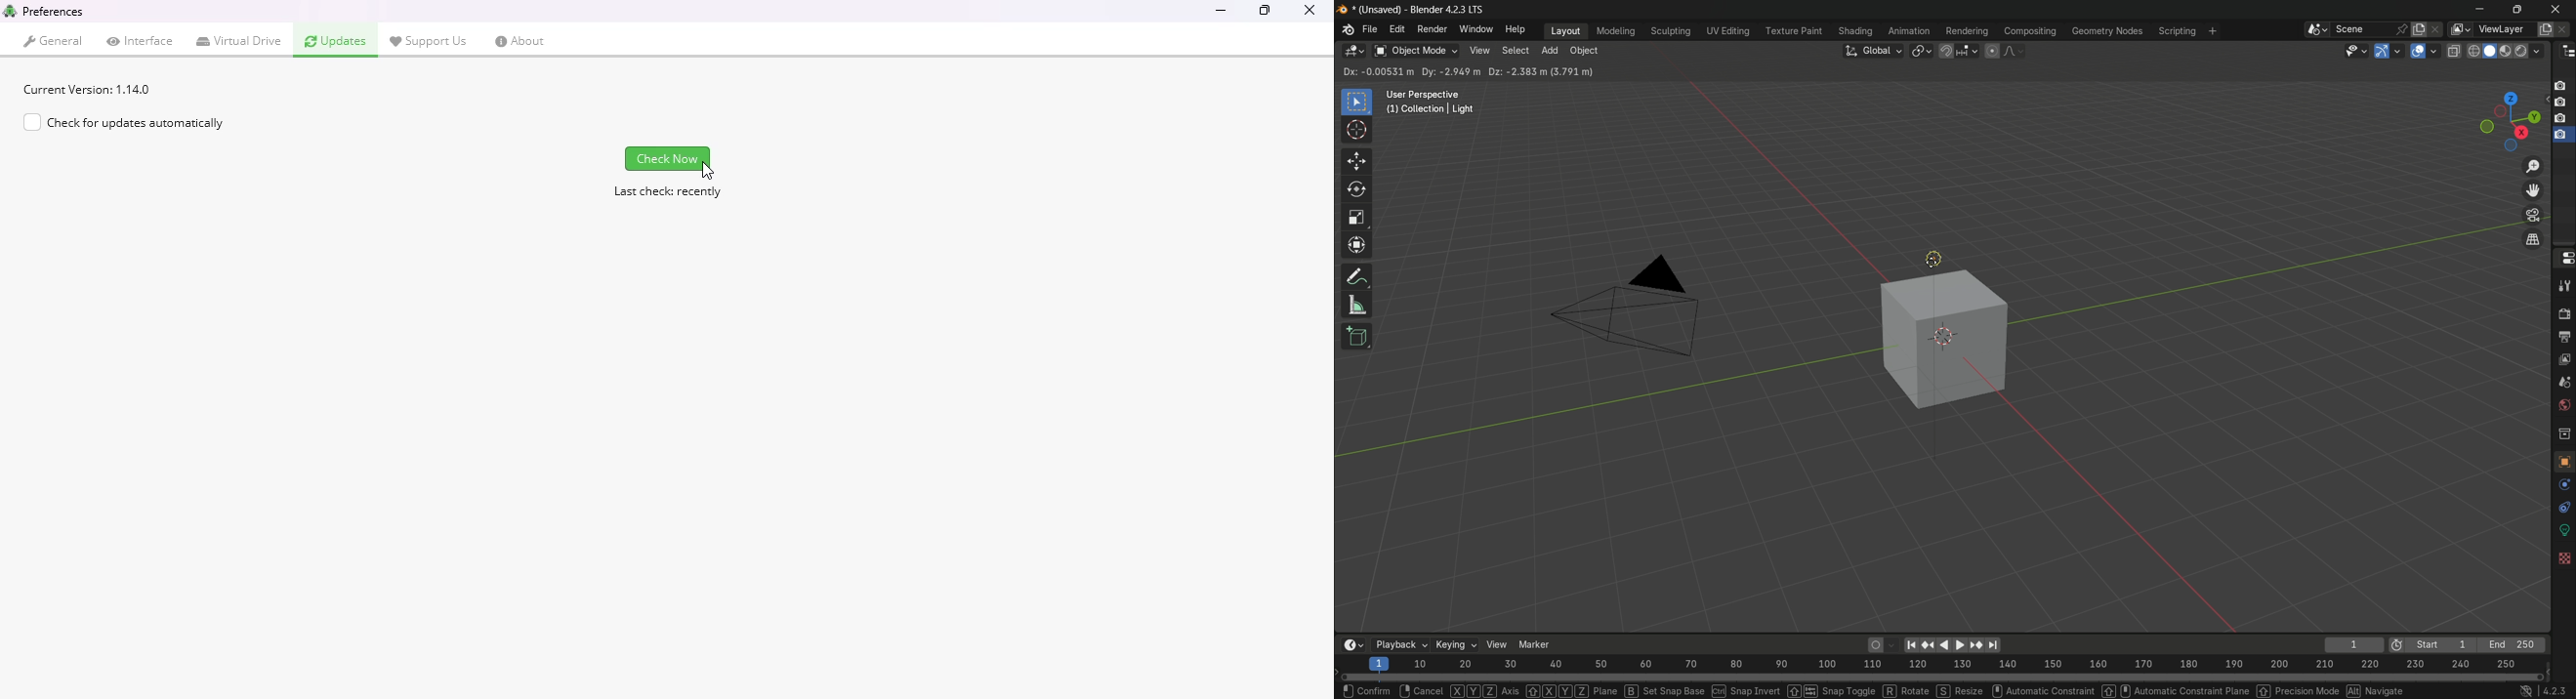 This screenshot has width=2576, height=700. What do you see at coordinates (1415, 9) in the screenshot?
I see `(unsaved) - blender 4.2.3 lts` at bounding box center [1415, 9].